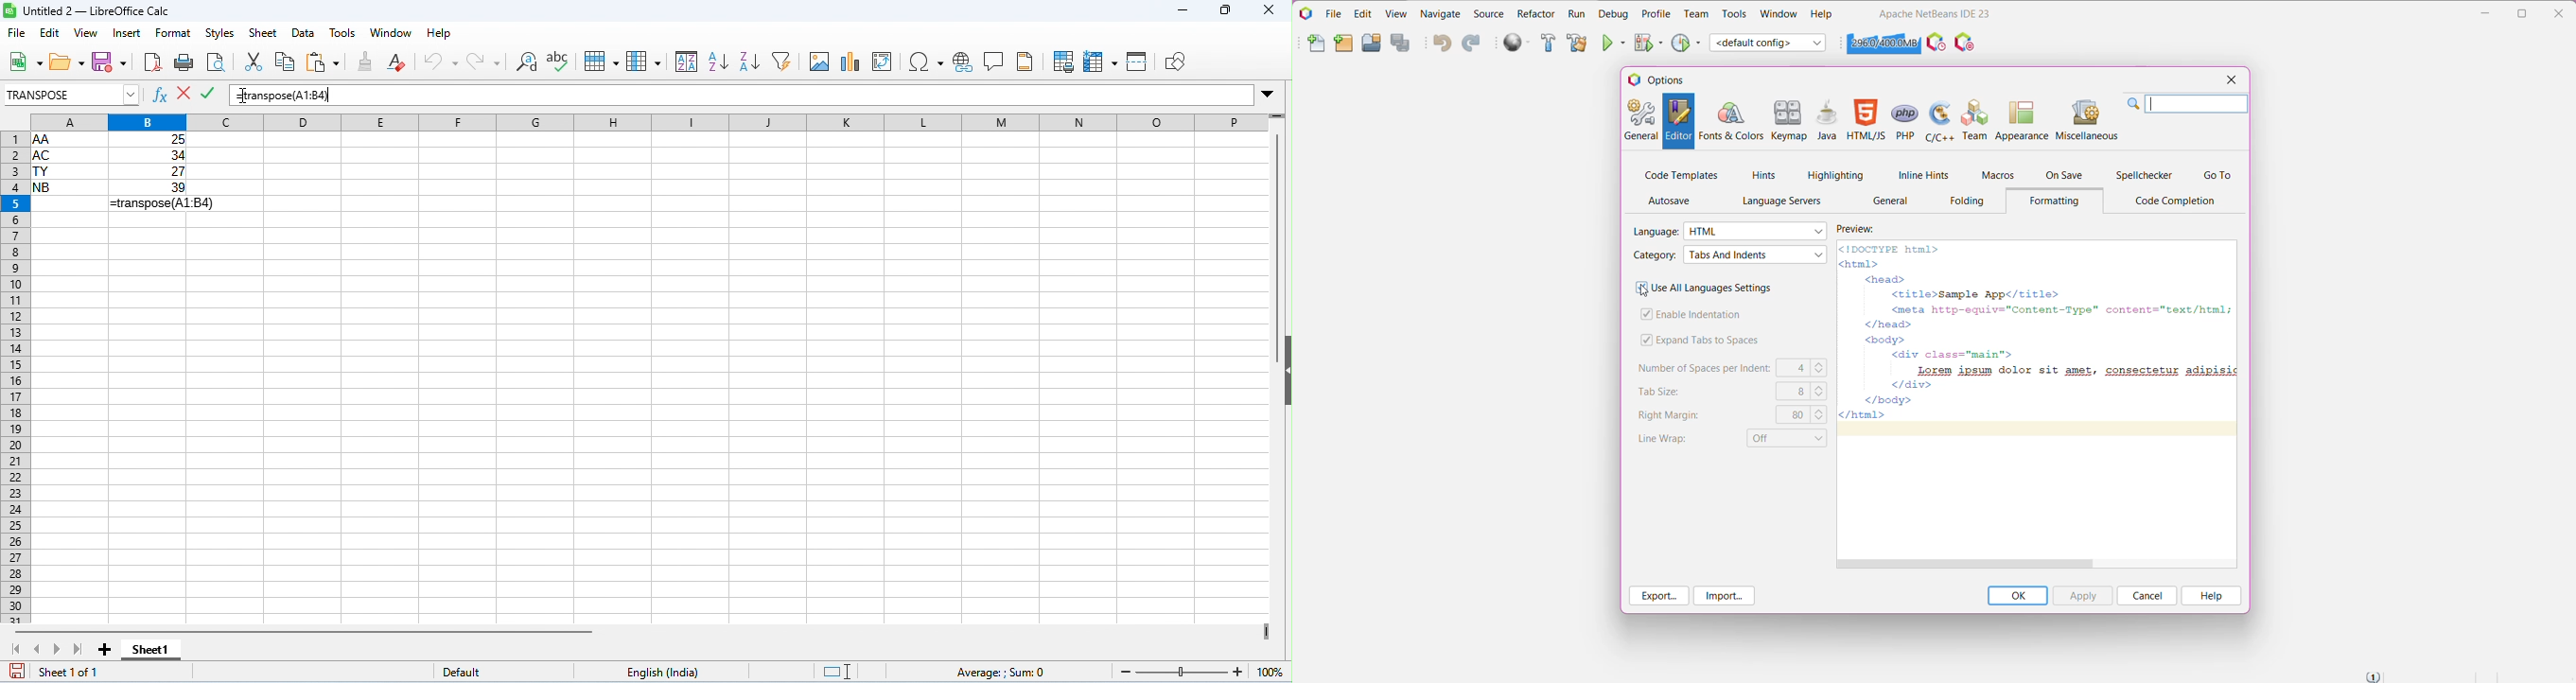 The image size is (2576, 700). Describe the element at coordinates (304, 34) in the screenshot. I see `data` at that location.